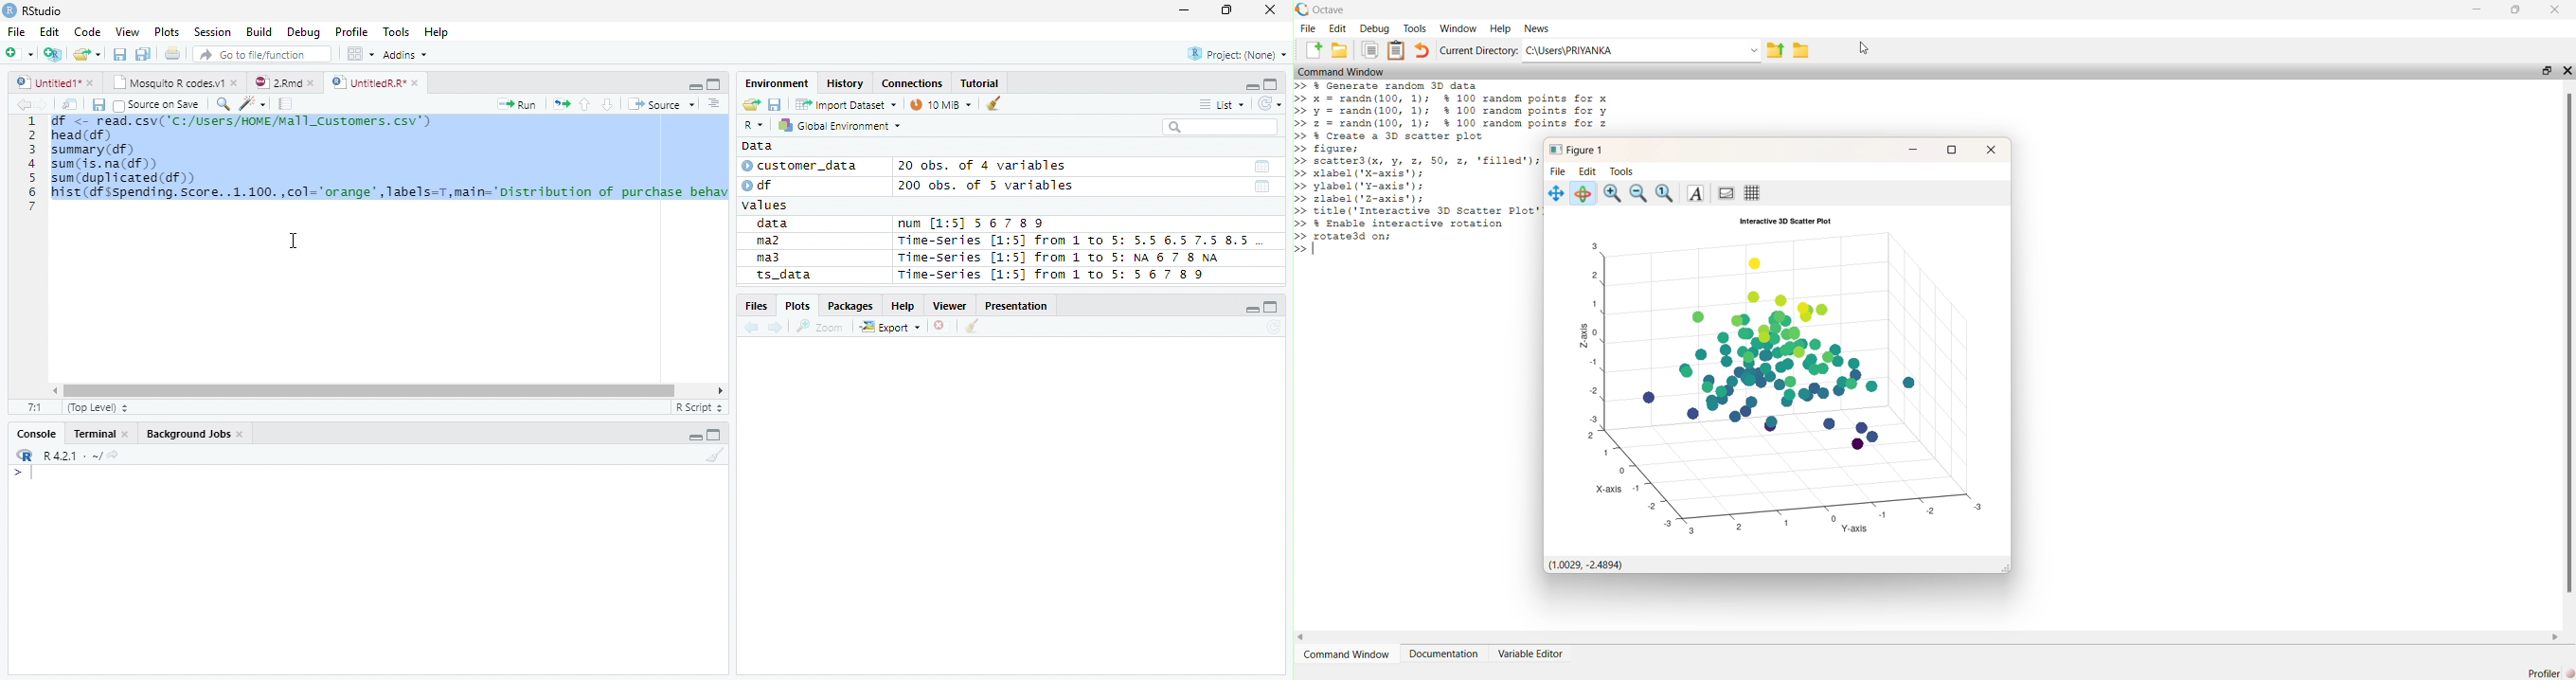  What do you see at coordinates (754, 328) in the screenshot?
I see `Previous` at bounding box center [754, 328].